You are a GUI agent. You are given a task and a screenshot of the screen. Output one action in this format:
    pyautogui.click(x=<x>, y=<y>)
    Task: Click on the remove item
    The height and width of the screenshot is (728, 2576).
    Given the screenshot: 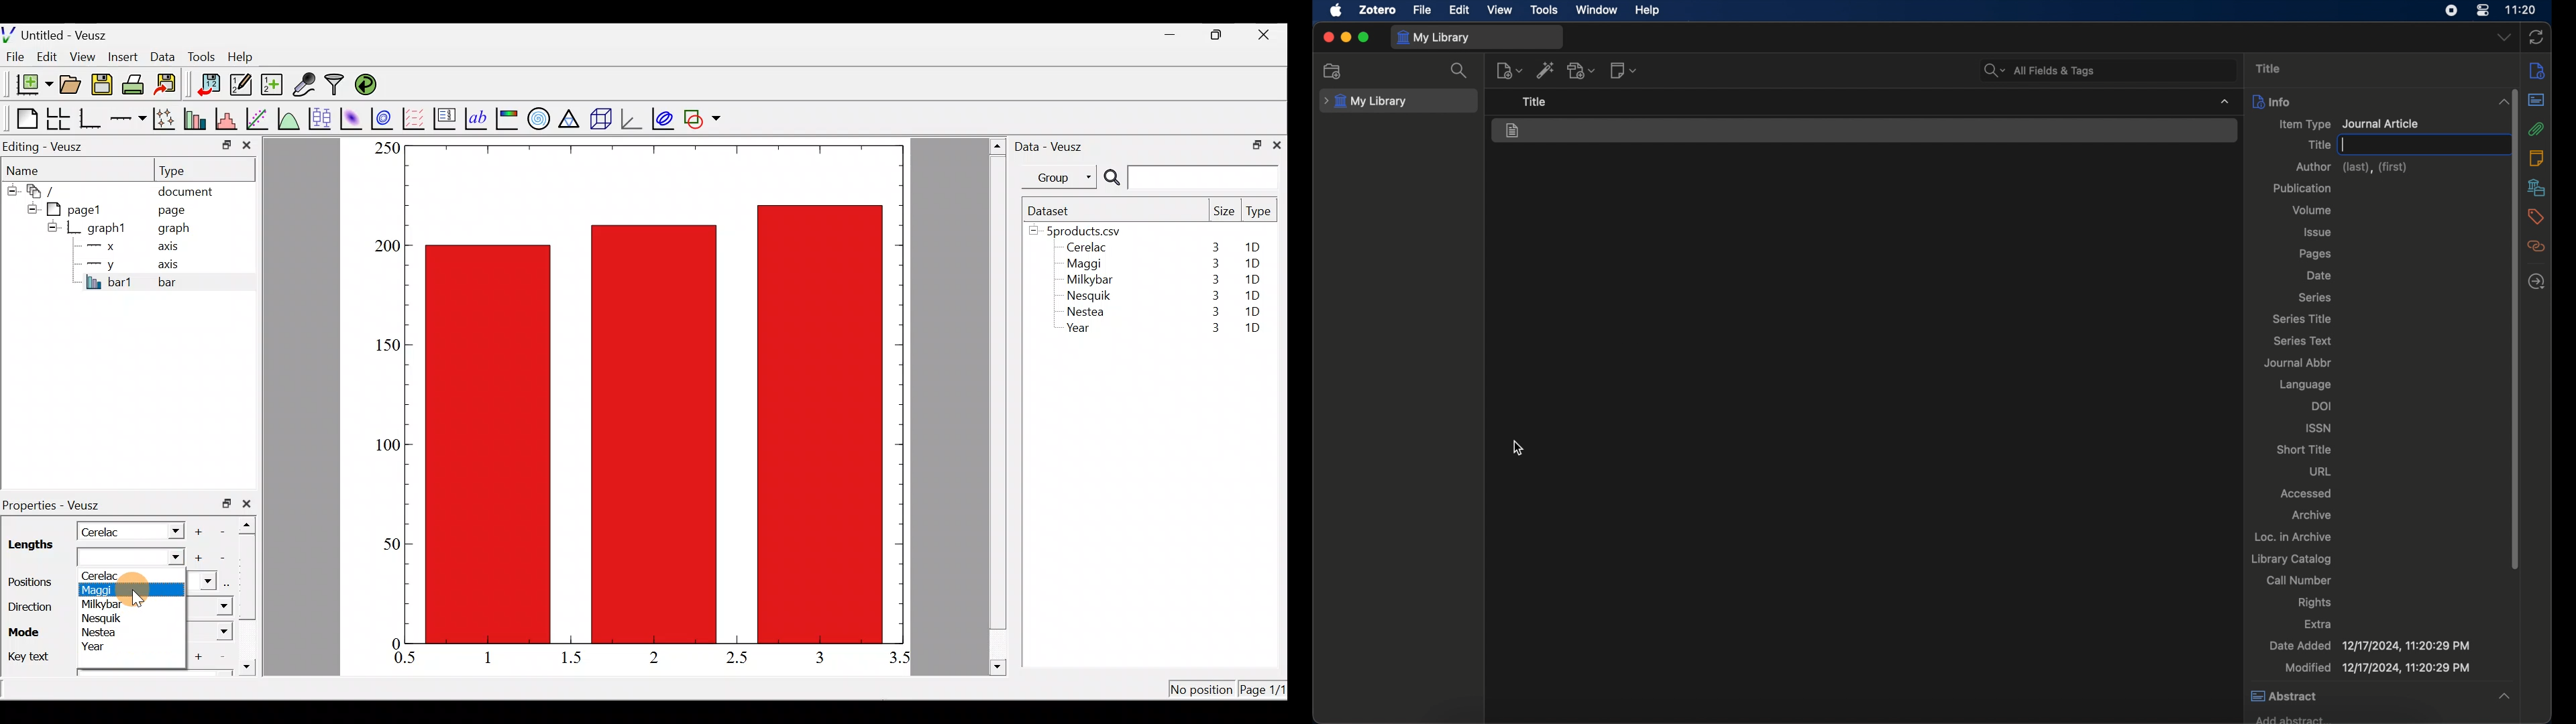 What is the action you would take?
    pyautogui.click(x=221, y=558)
    